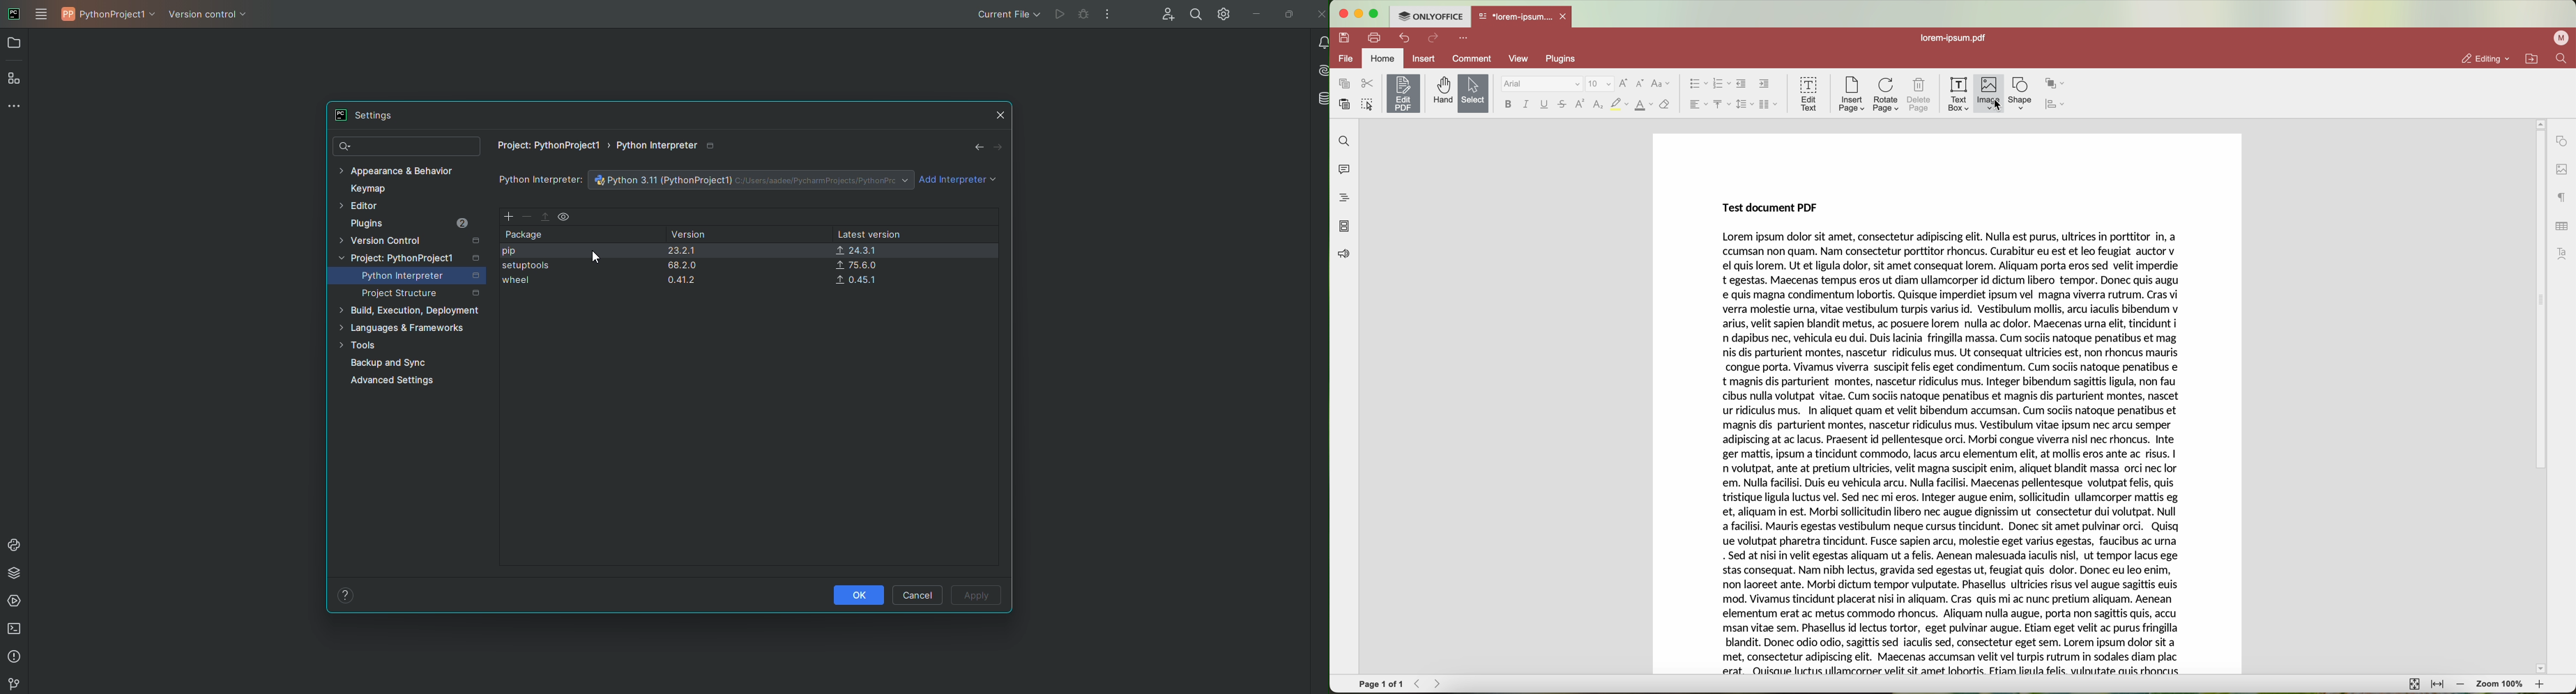  I want to click on more options, so click(1465, 37).